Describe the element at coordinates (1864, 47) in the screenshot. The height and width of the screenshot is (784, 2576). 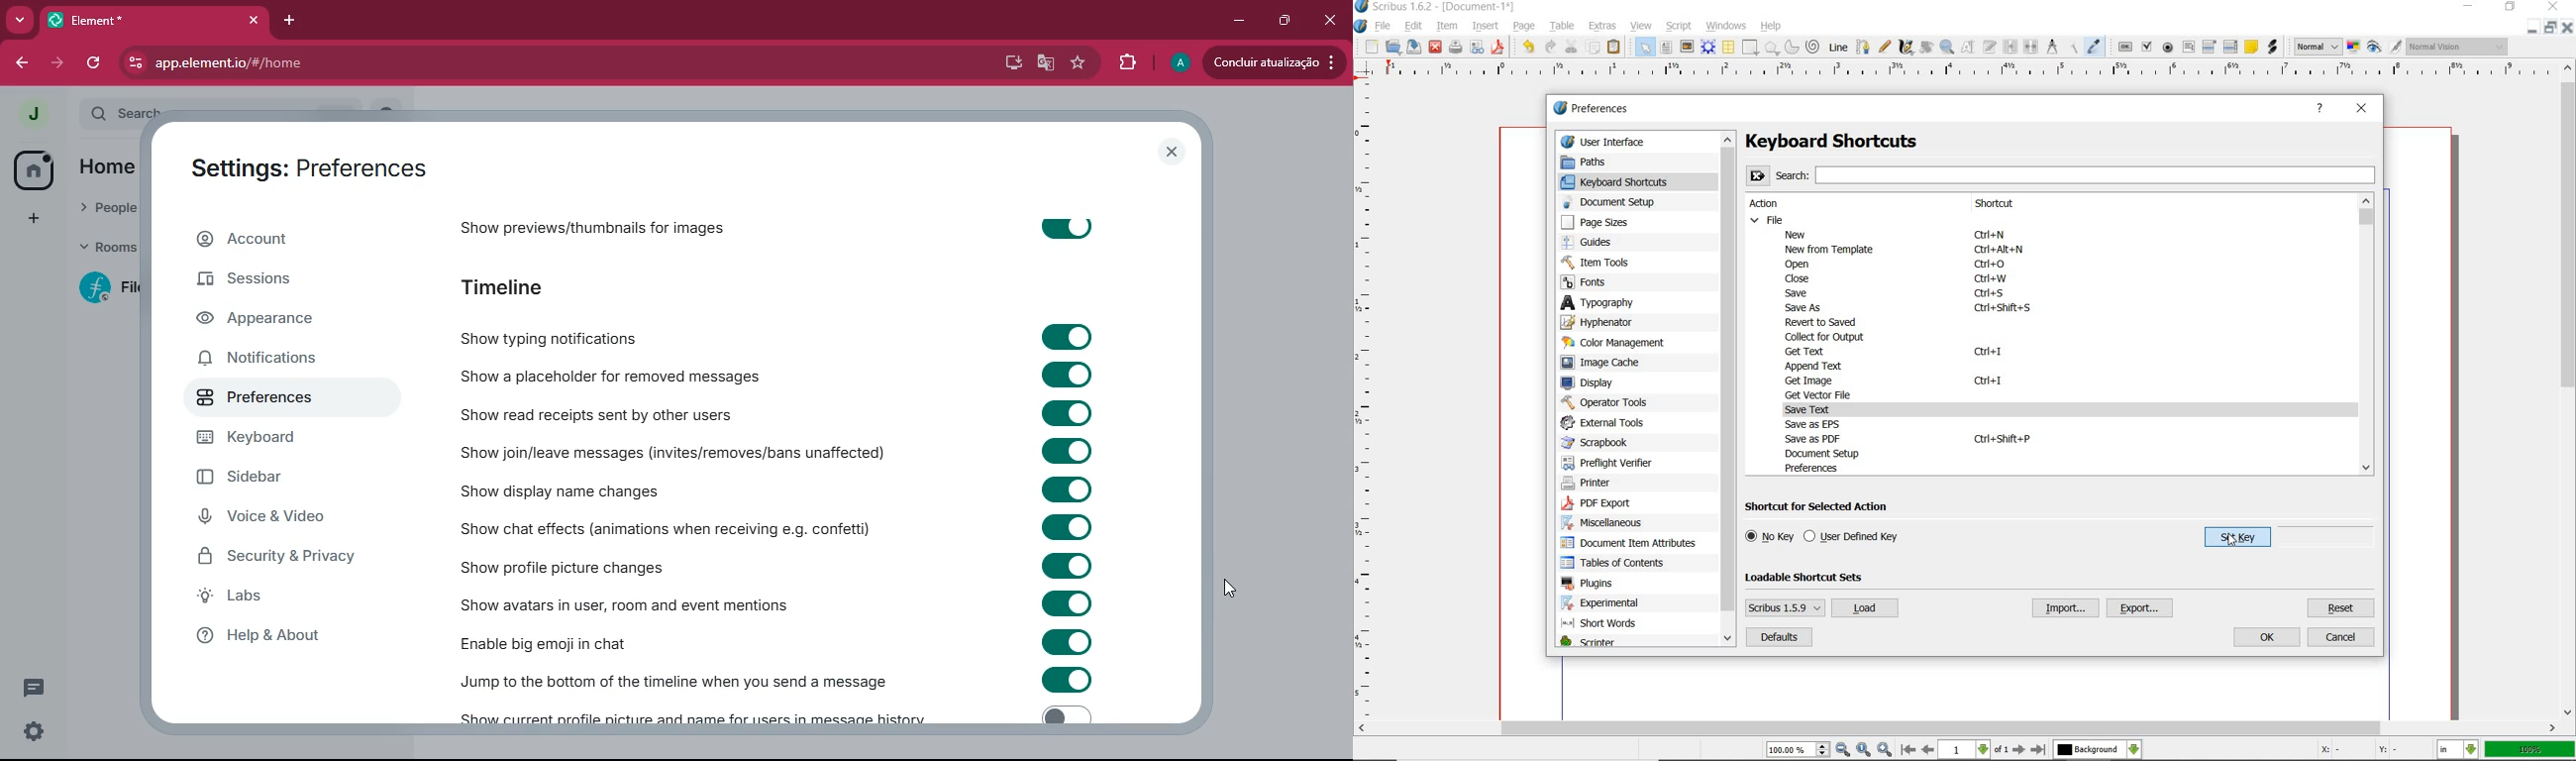
I see `Bezier curve` at that location.